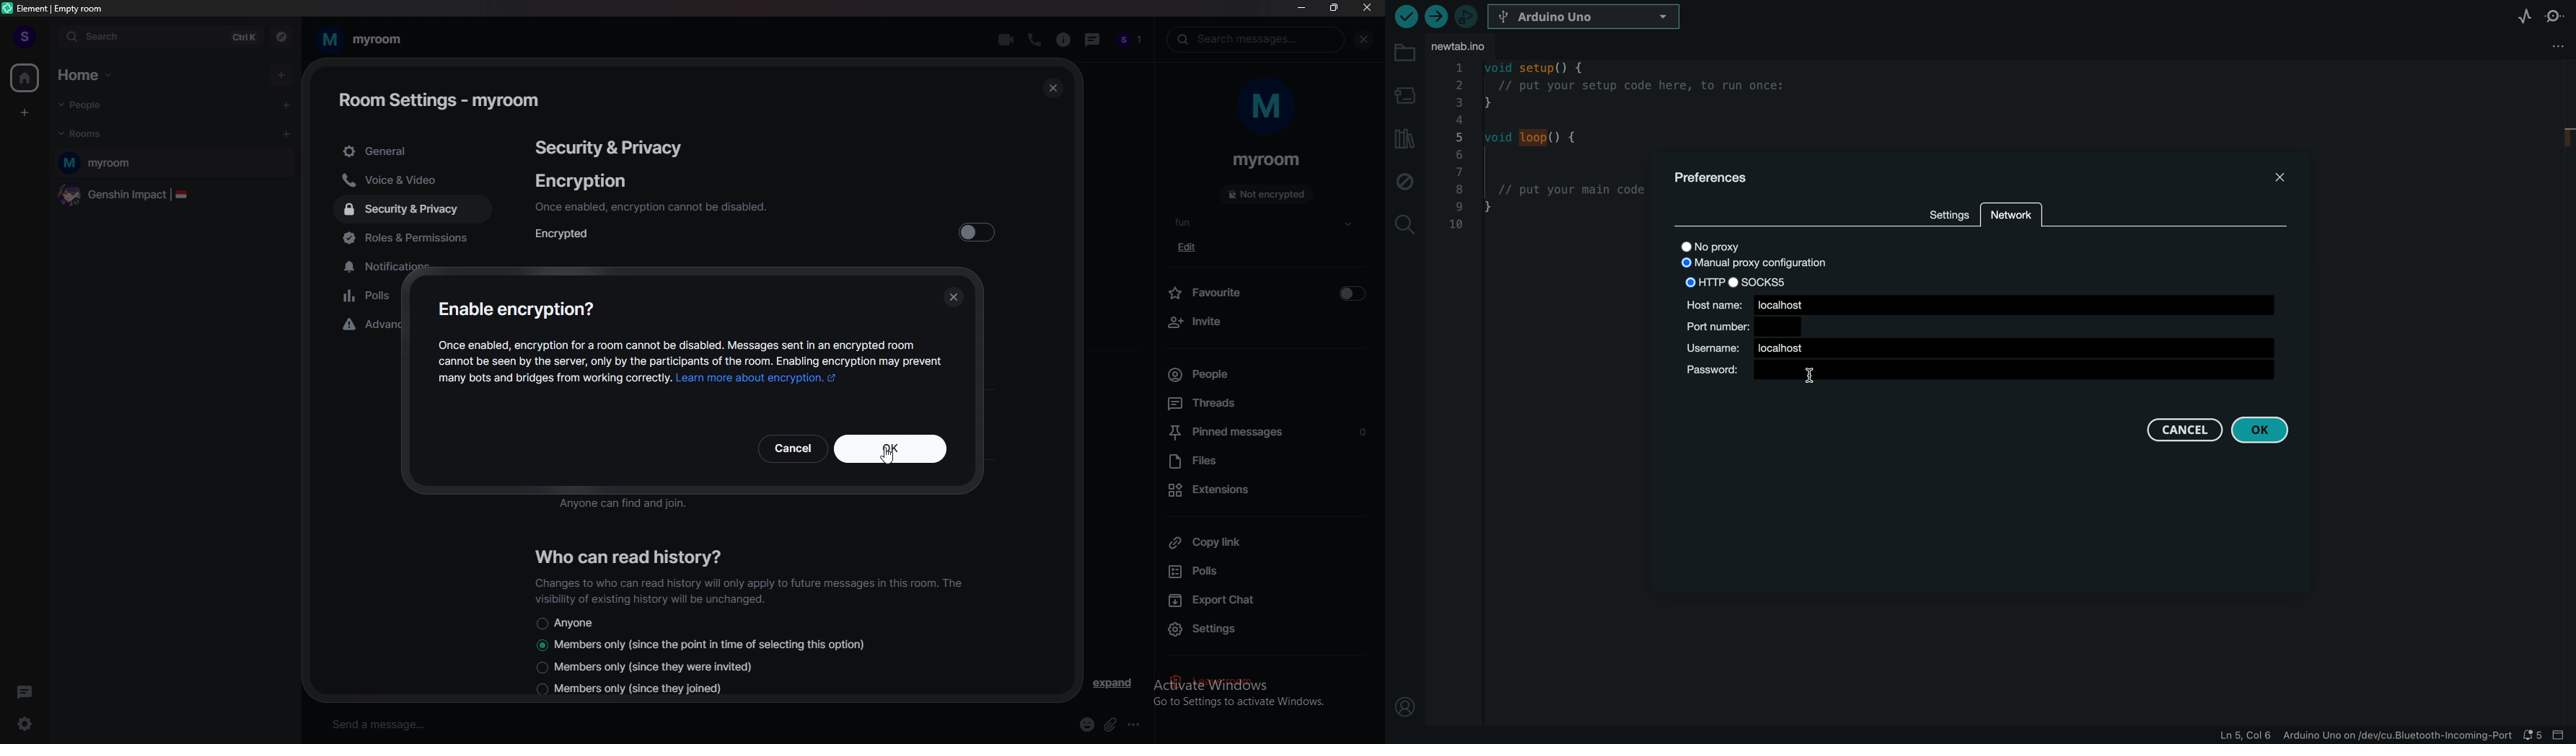 The image size is (2576, 756). I want to click on settings, so click(1204, 630).